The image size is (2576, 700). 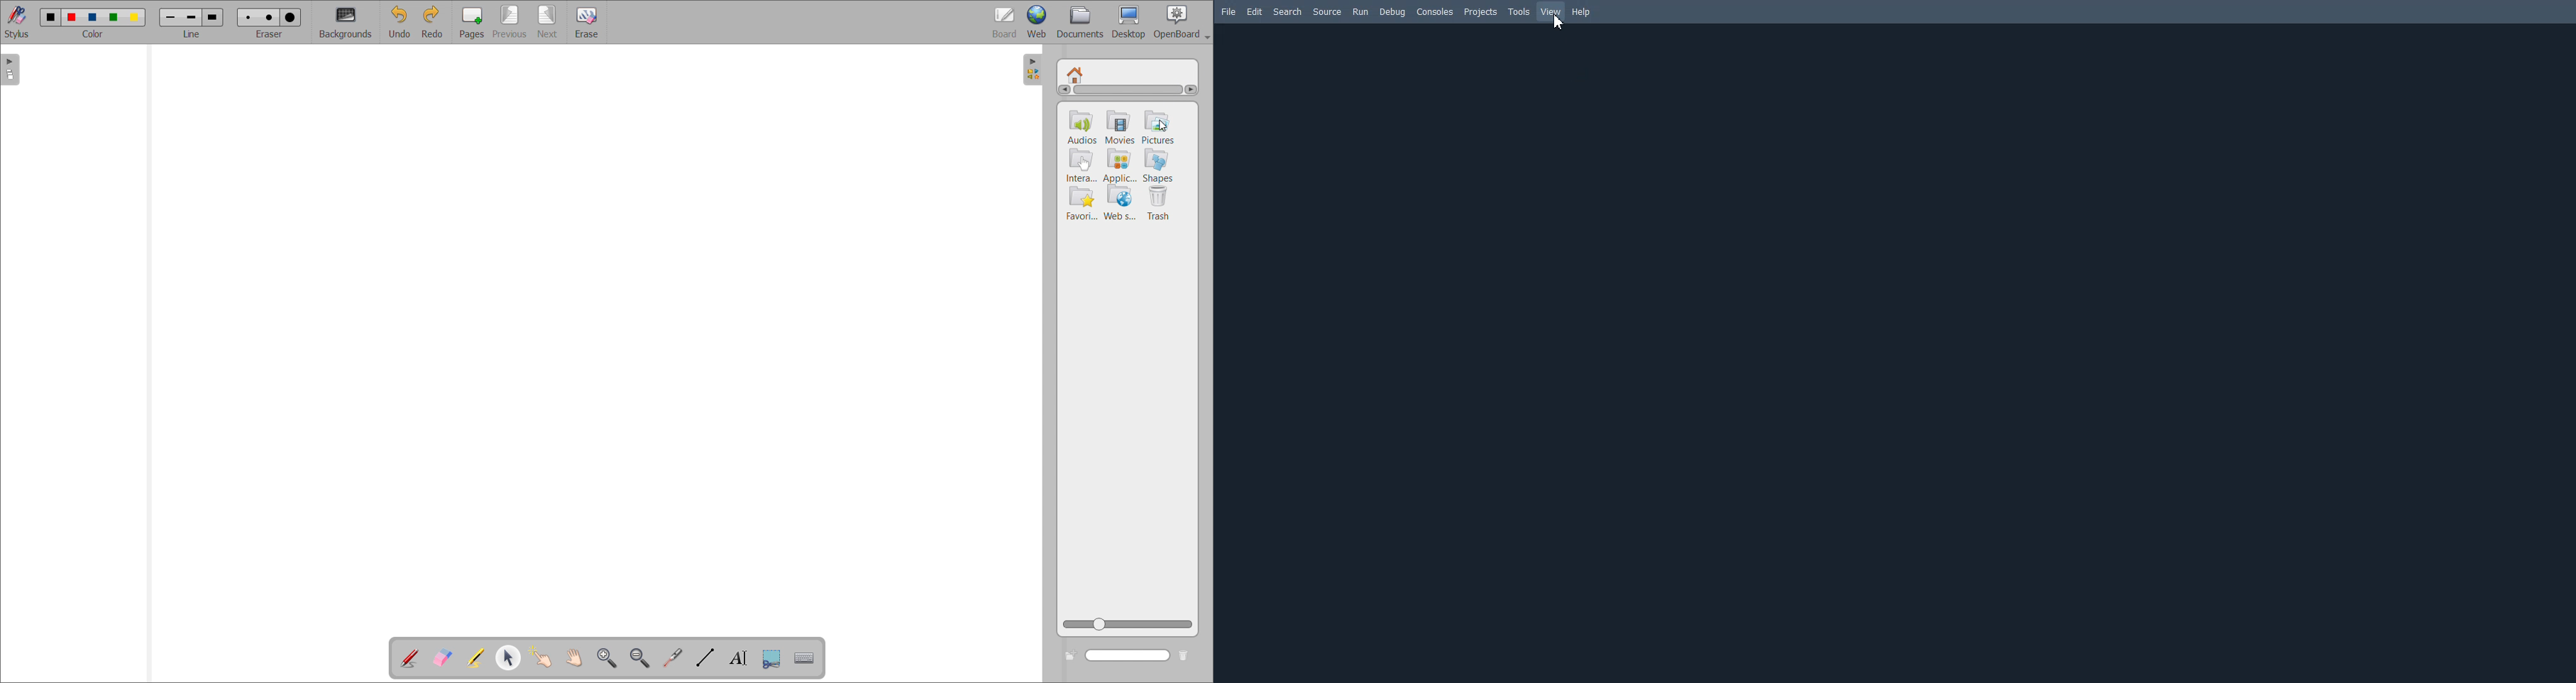 What do you see at coordinates (410, 658) in the screenshot?
I see `add annotation` at bounding box center [410, 658].